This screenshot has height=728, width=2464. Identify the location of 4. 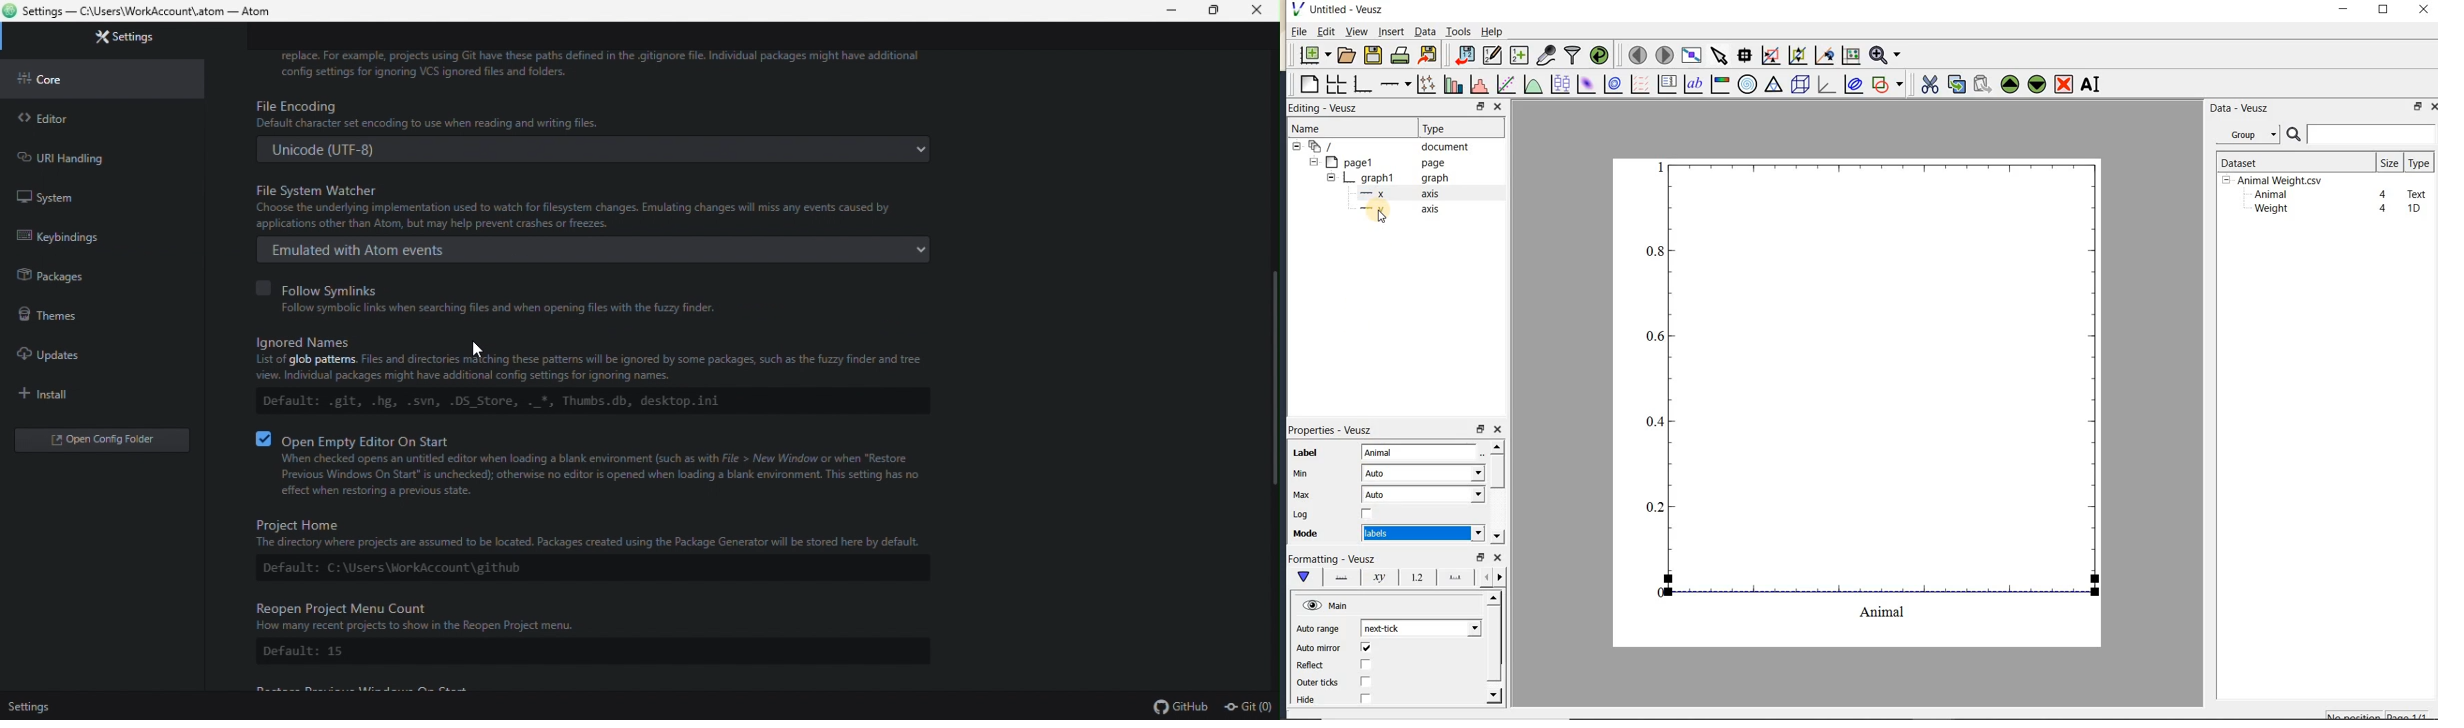
(2384, 209).